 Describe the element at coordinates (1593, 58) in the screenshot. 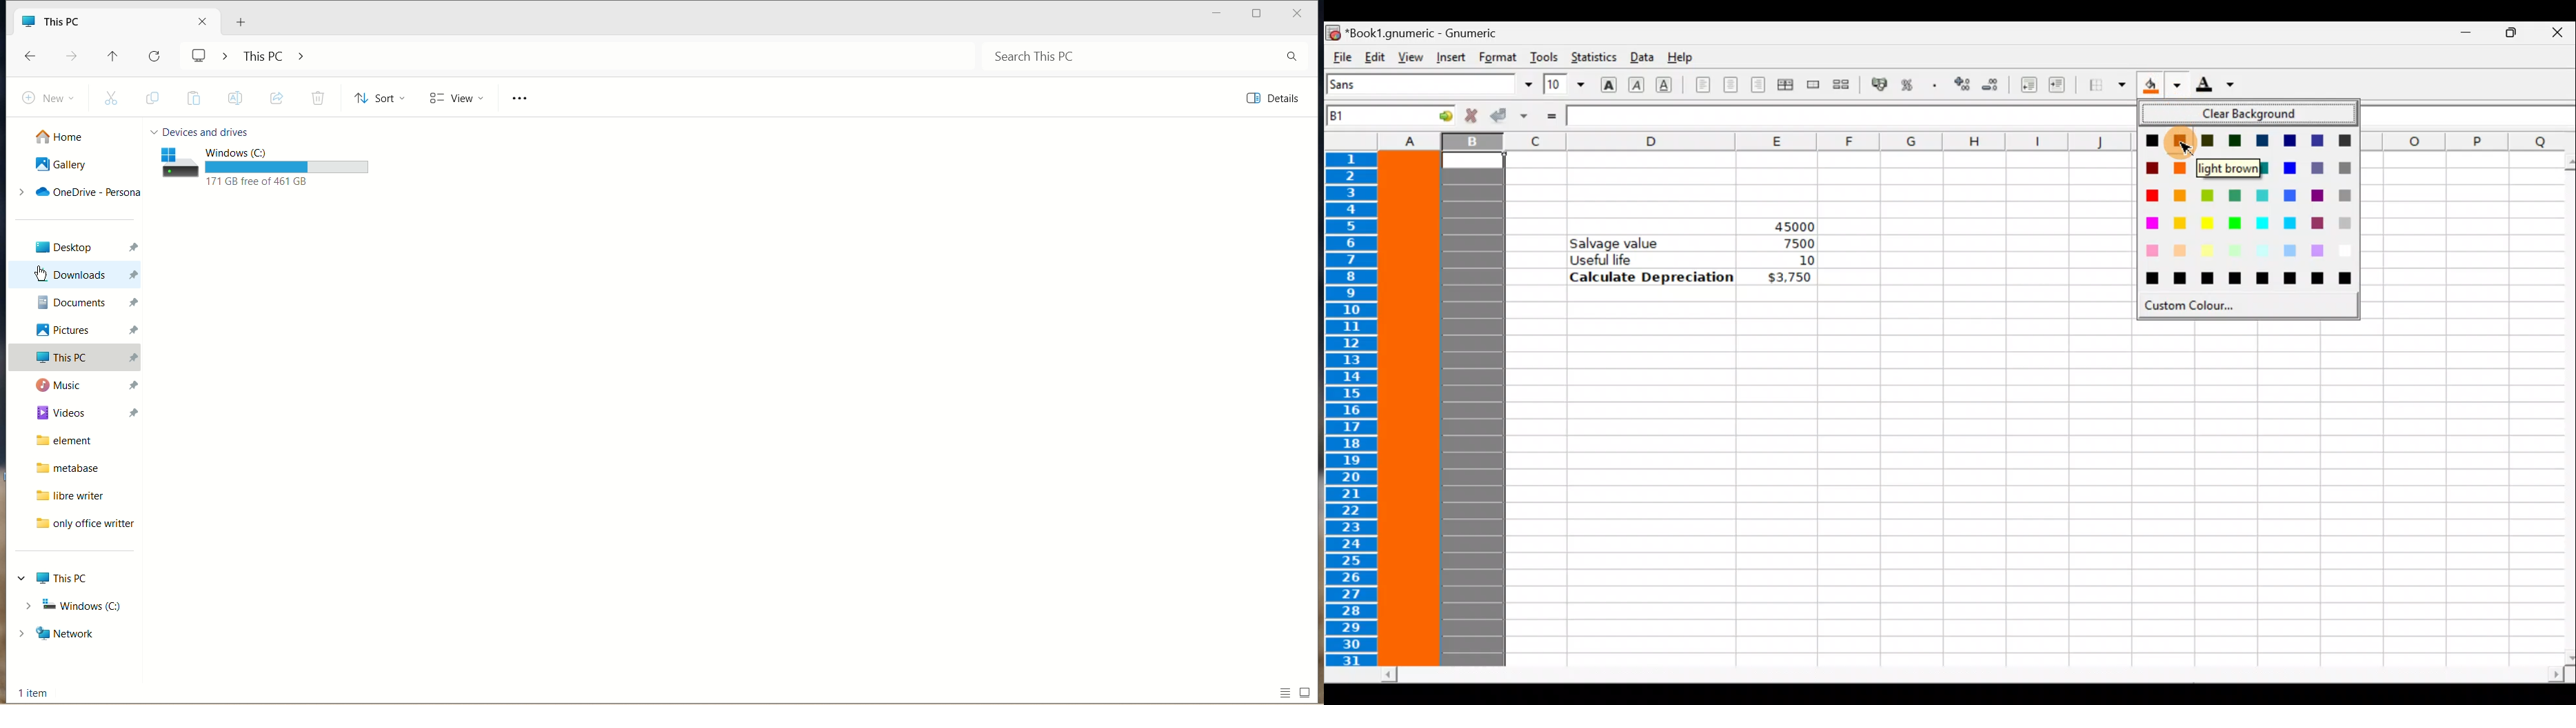

I see `Statistics` at that location.